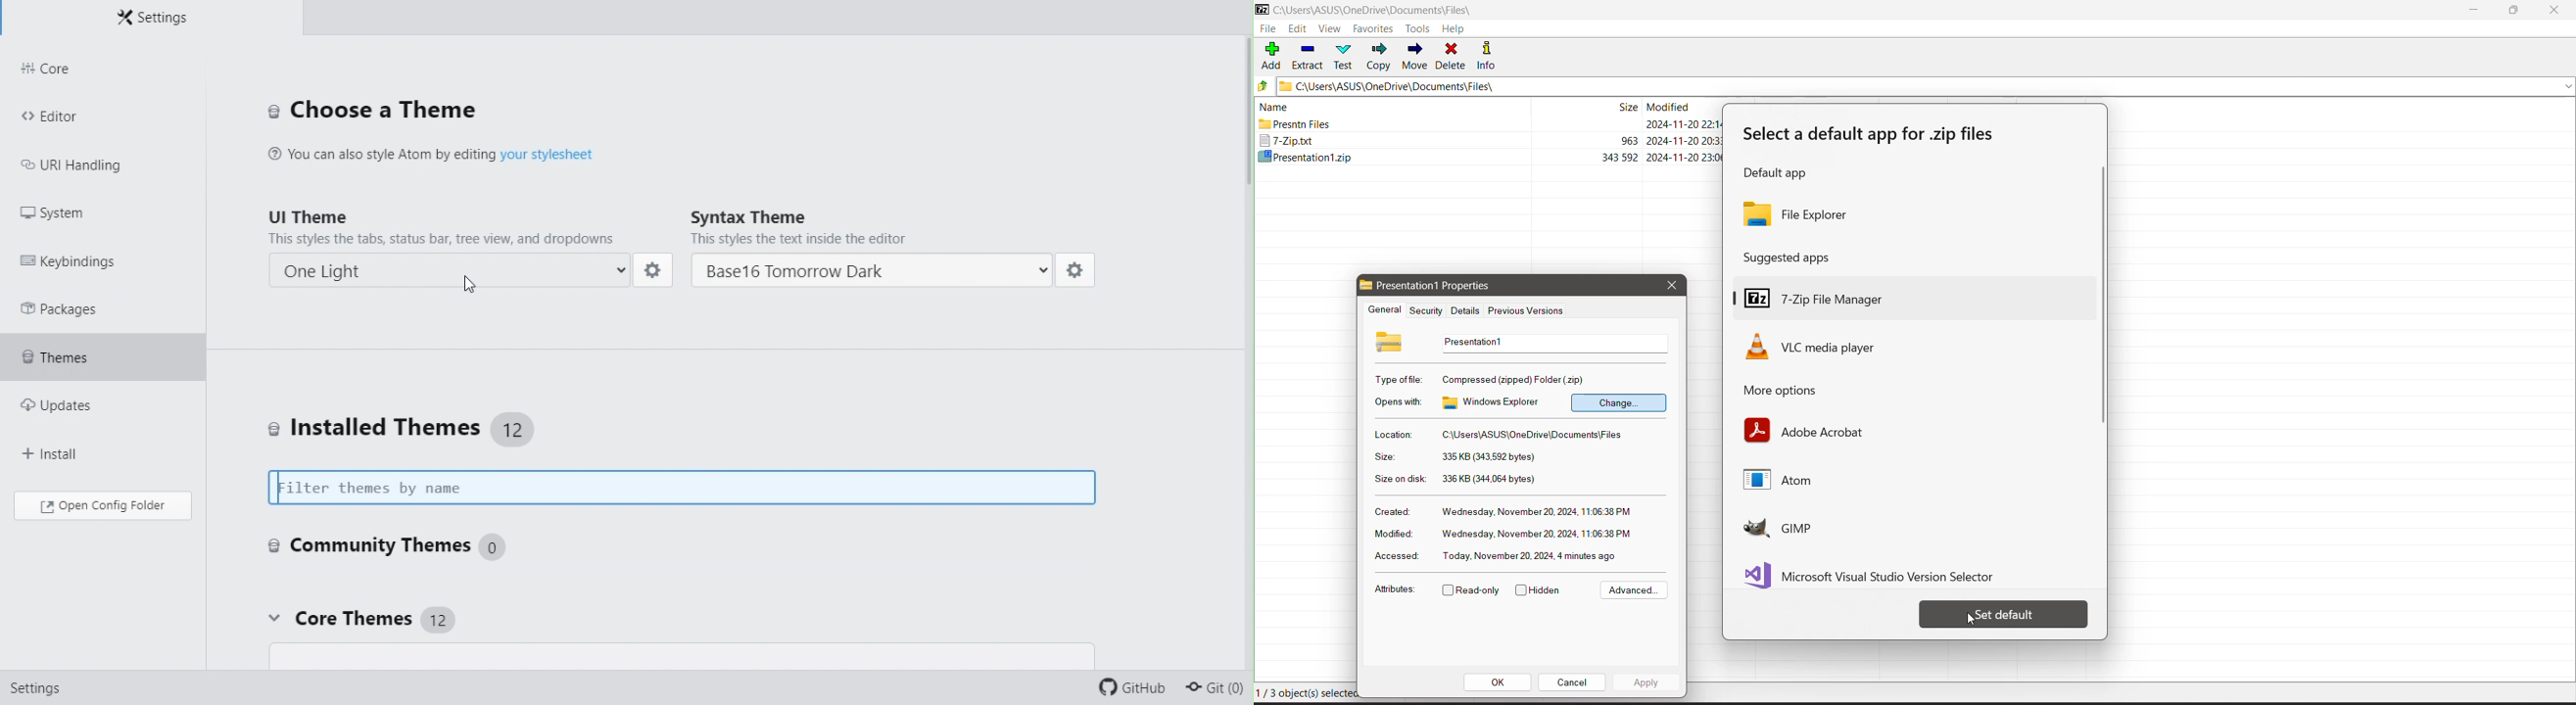 This screenshot has width=2576, height=728. What do you see at coordinates (1806, 430) in the screenshot?
I see `Adobe Acrobat` at bounding box center [1806, 430].